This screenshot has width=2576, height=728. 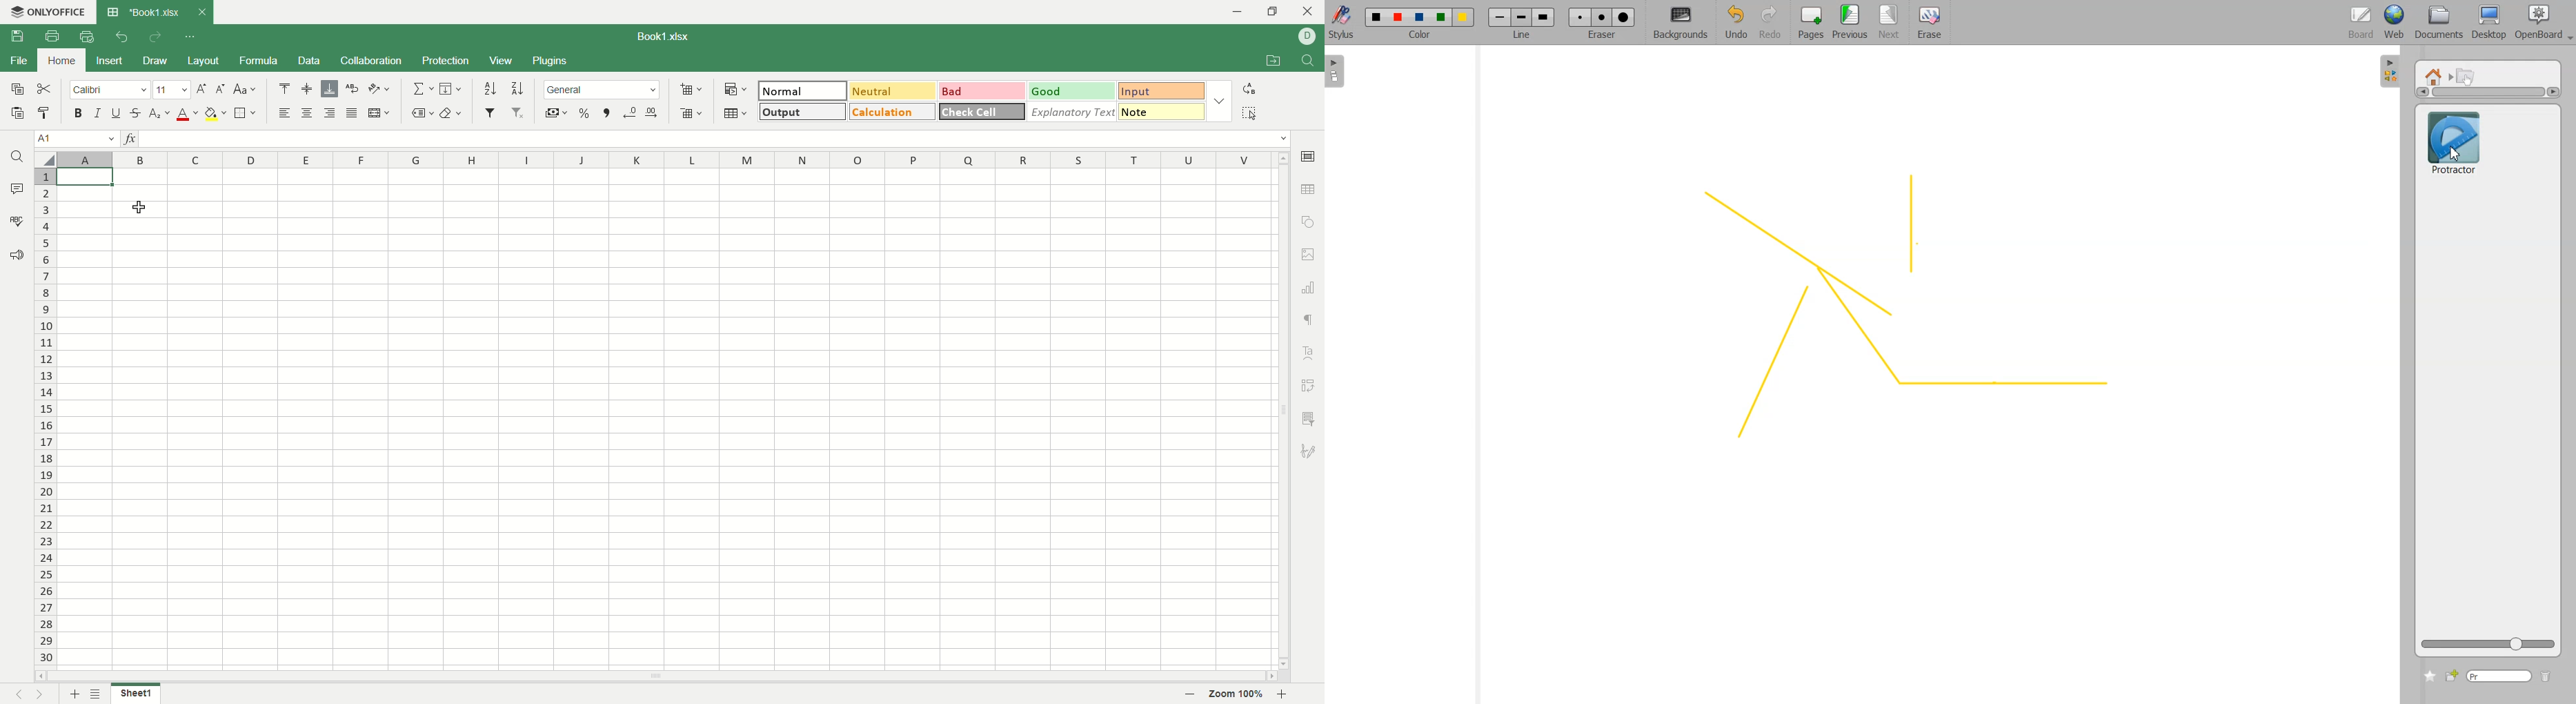 What do you see at coordinates (55, 38) in the screenshot?
I see `print` at bounding box center [55, 38].